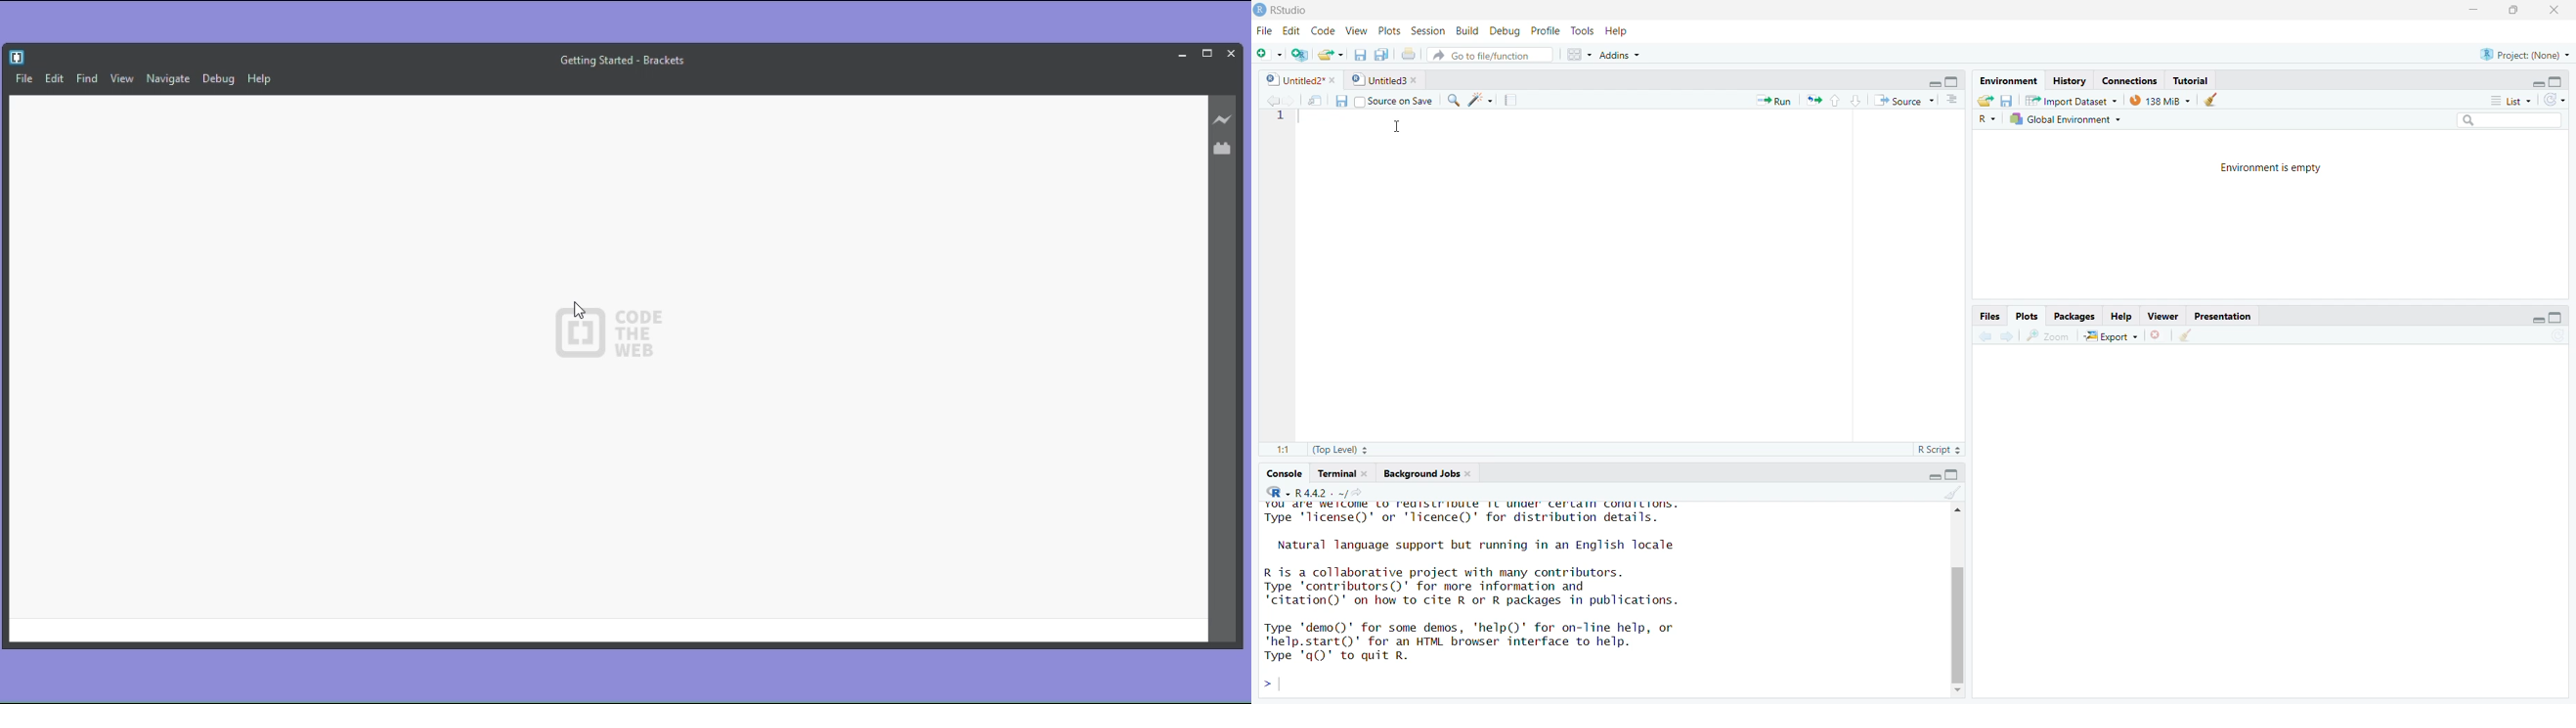 This screenshot has width=2576, height=728. Describe the element at coordinates (1465, 32) in the screenshot. I see `Build` at that location.